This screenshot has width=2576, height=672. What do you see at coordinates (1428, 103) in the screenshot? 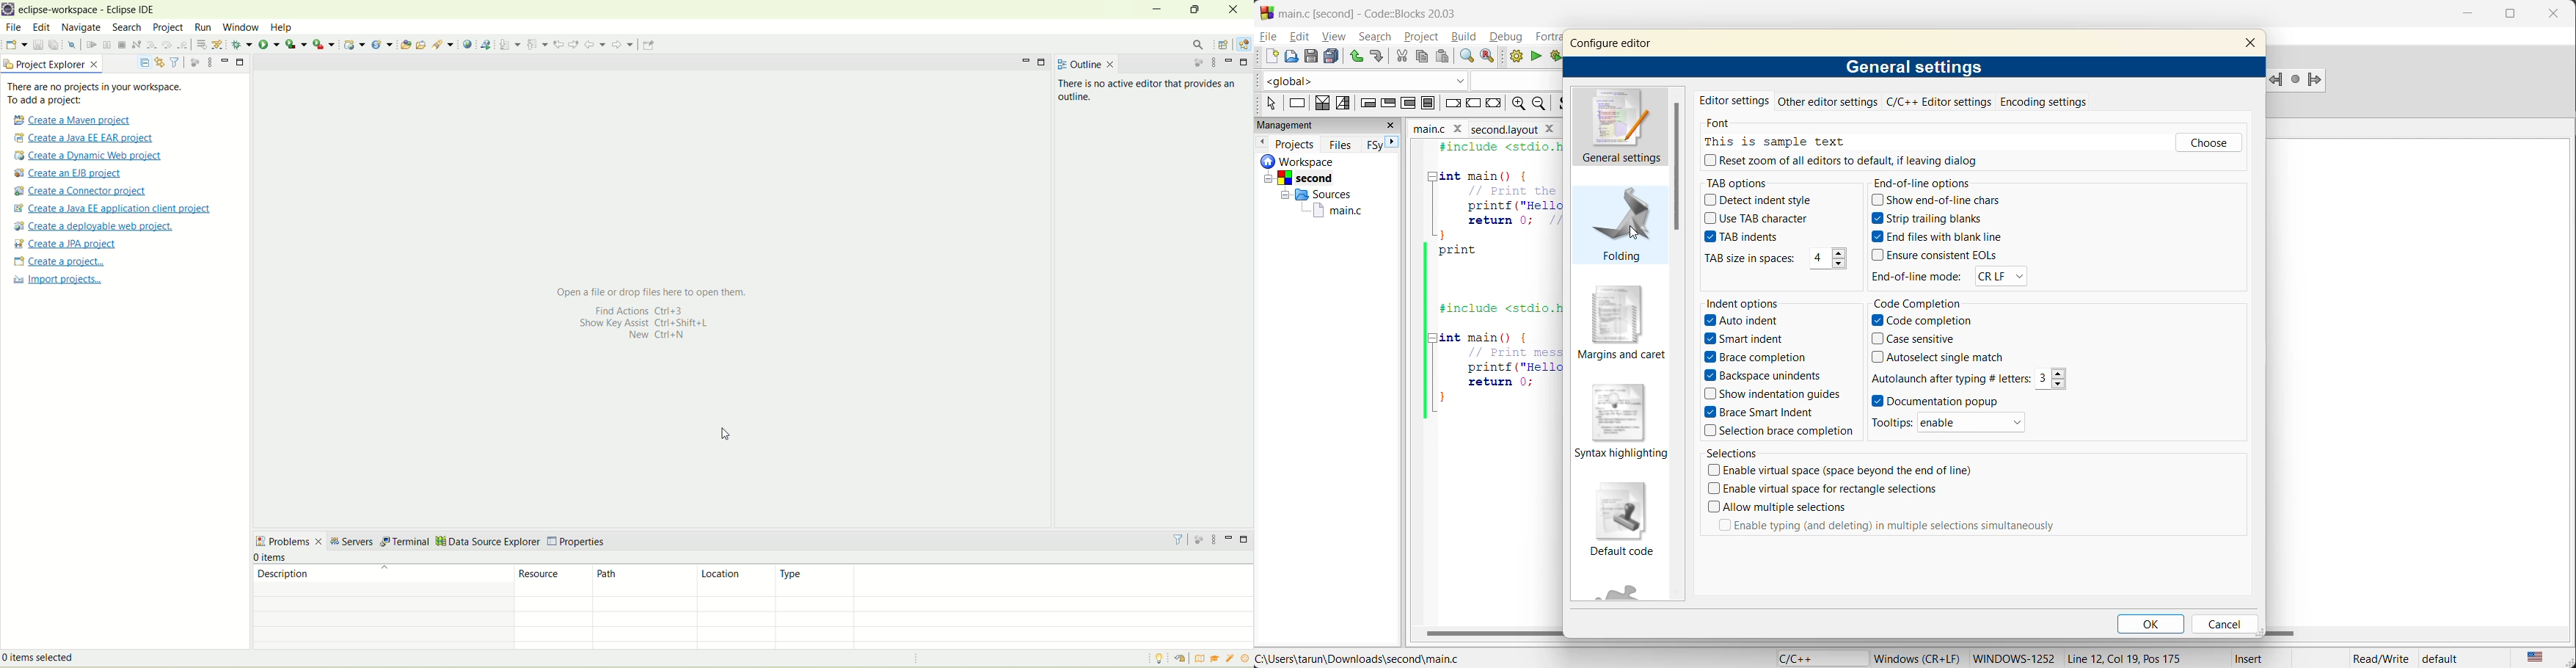
I see `block instruction` at bounding box center [1428, 103].